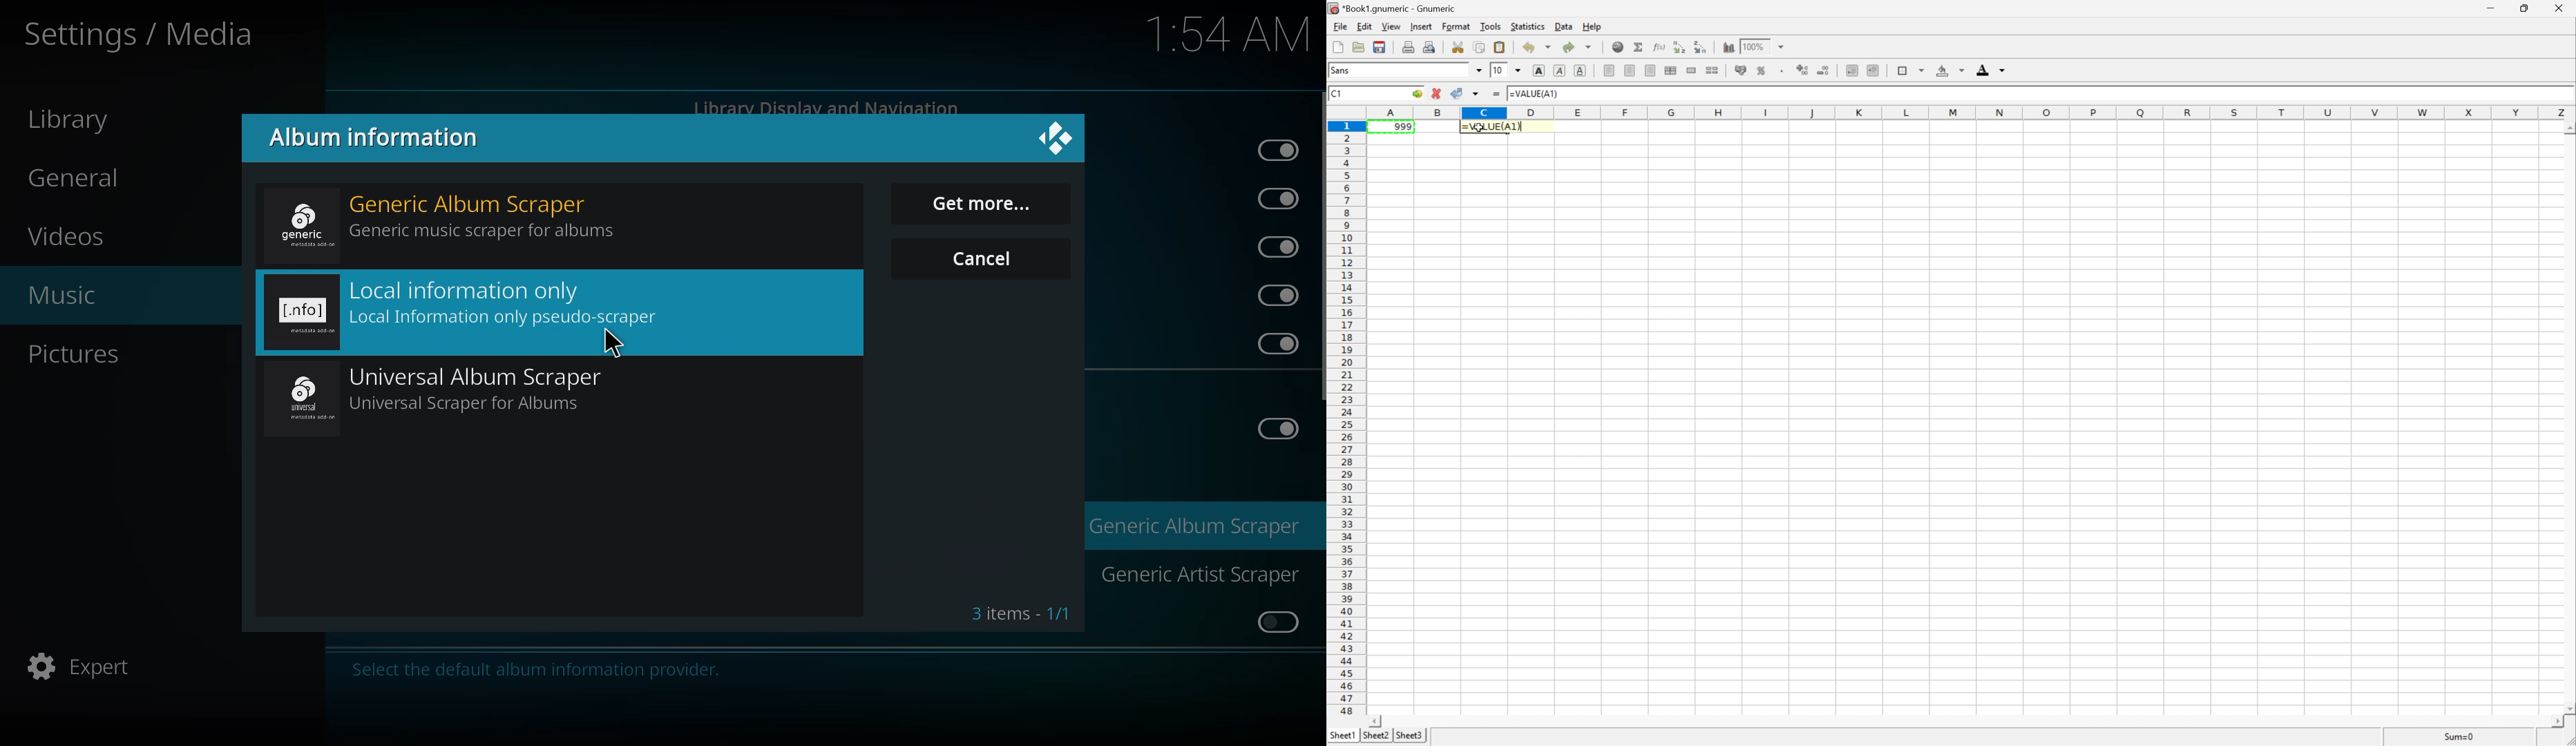 The height and width of the screenshot is (756, 2576). What do you see at coordinates (1393, 26) in the screenshot?
I see `view` at bounding box center [1393, 26].